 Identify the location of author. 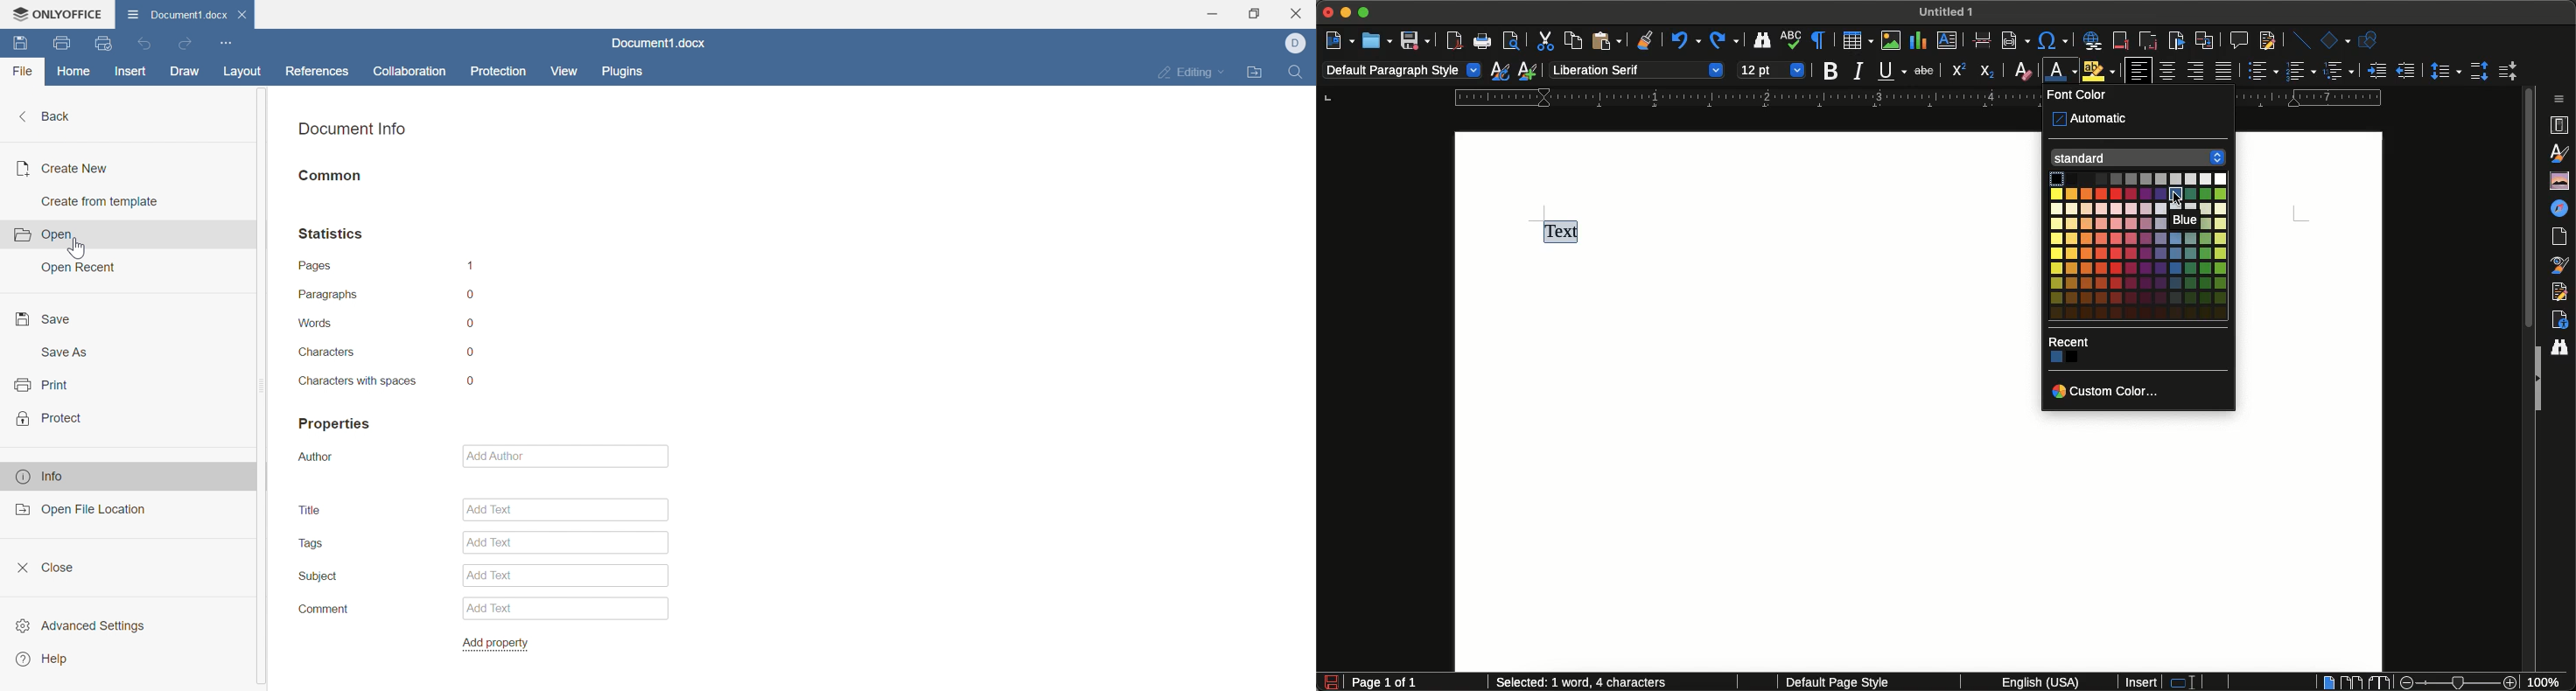
(318, 456).